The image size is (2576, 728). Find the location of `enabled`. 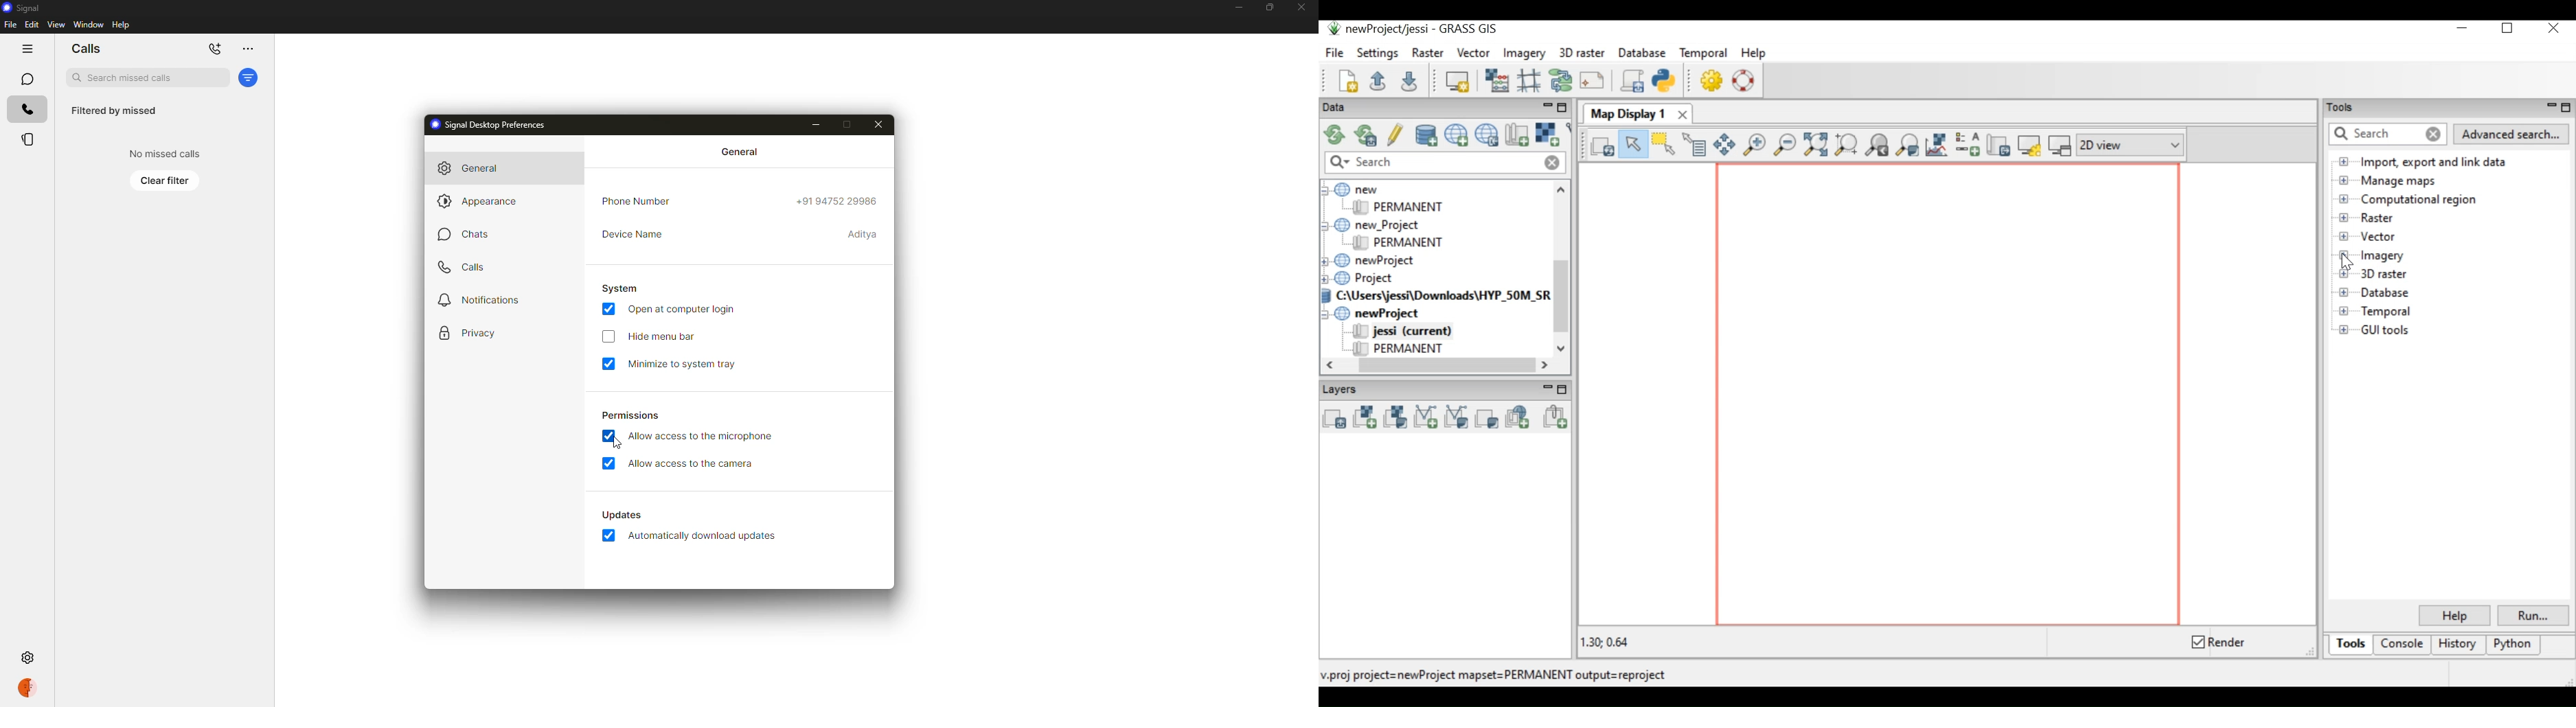

enabled is located at coordinates (608, 436).